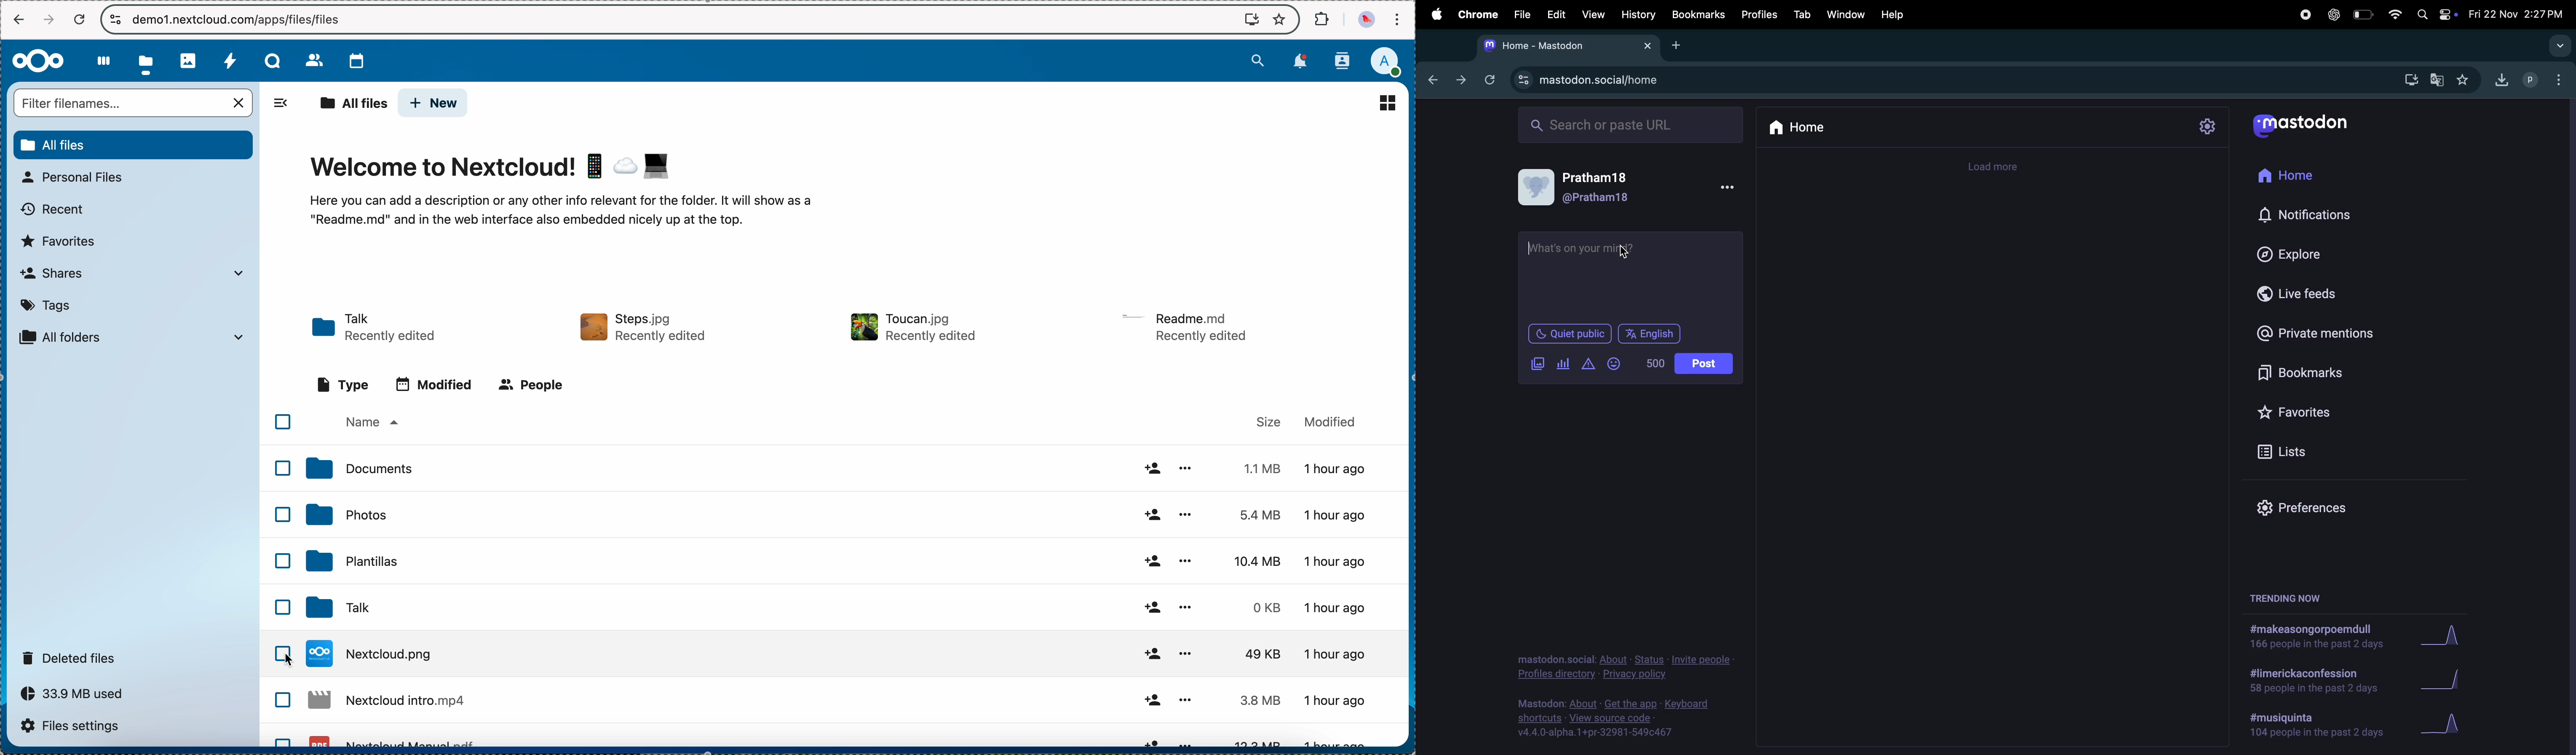 The width and height of the screenshot is (2576, 756). What do you see at coordinates (1332, 420) in the screenshot?
I see `modified` at bounding box center [1332, 420].